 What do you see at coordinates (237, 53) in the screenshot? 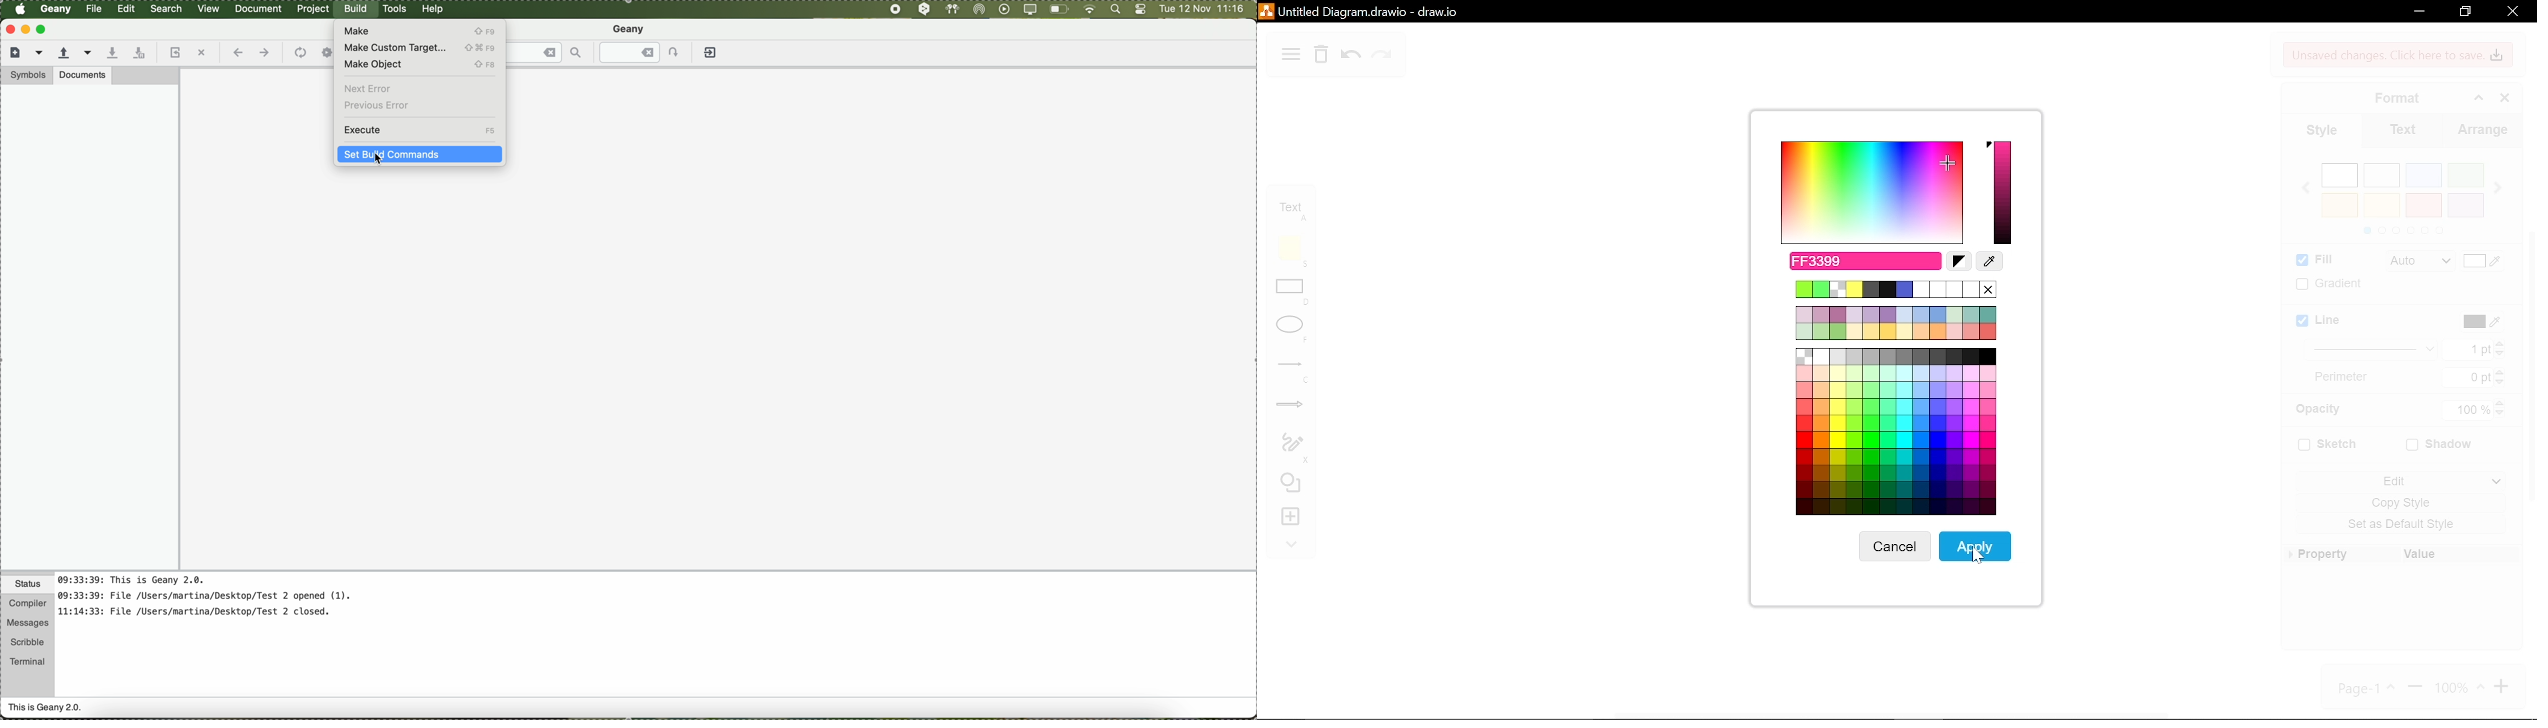
I see `navigate back a location` at bounding box center [237, 53].